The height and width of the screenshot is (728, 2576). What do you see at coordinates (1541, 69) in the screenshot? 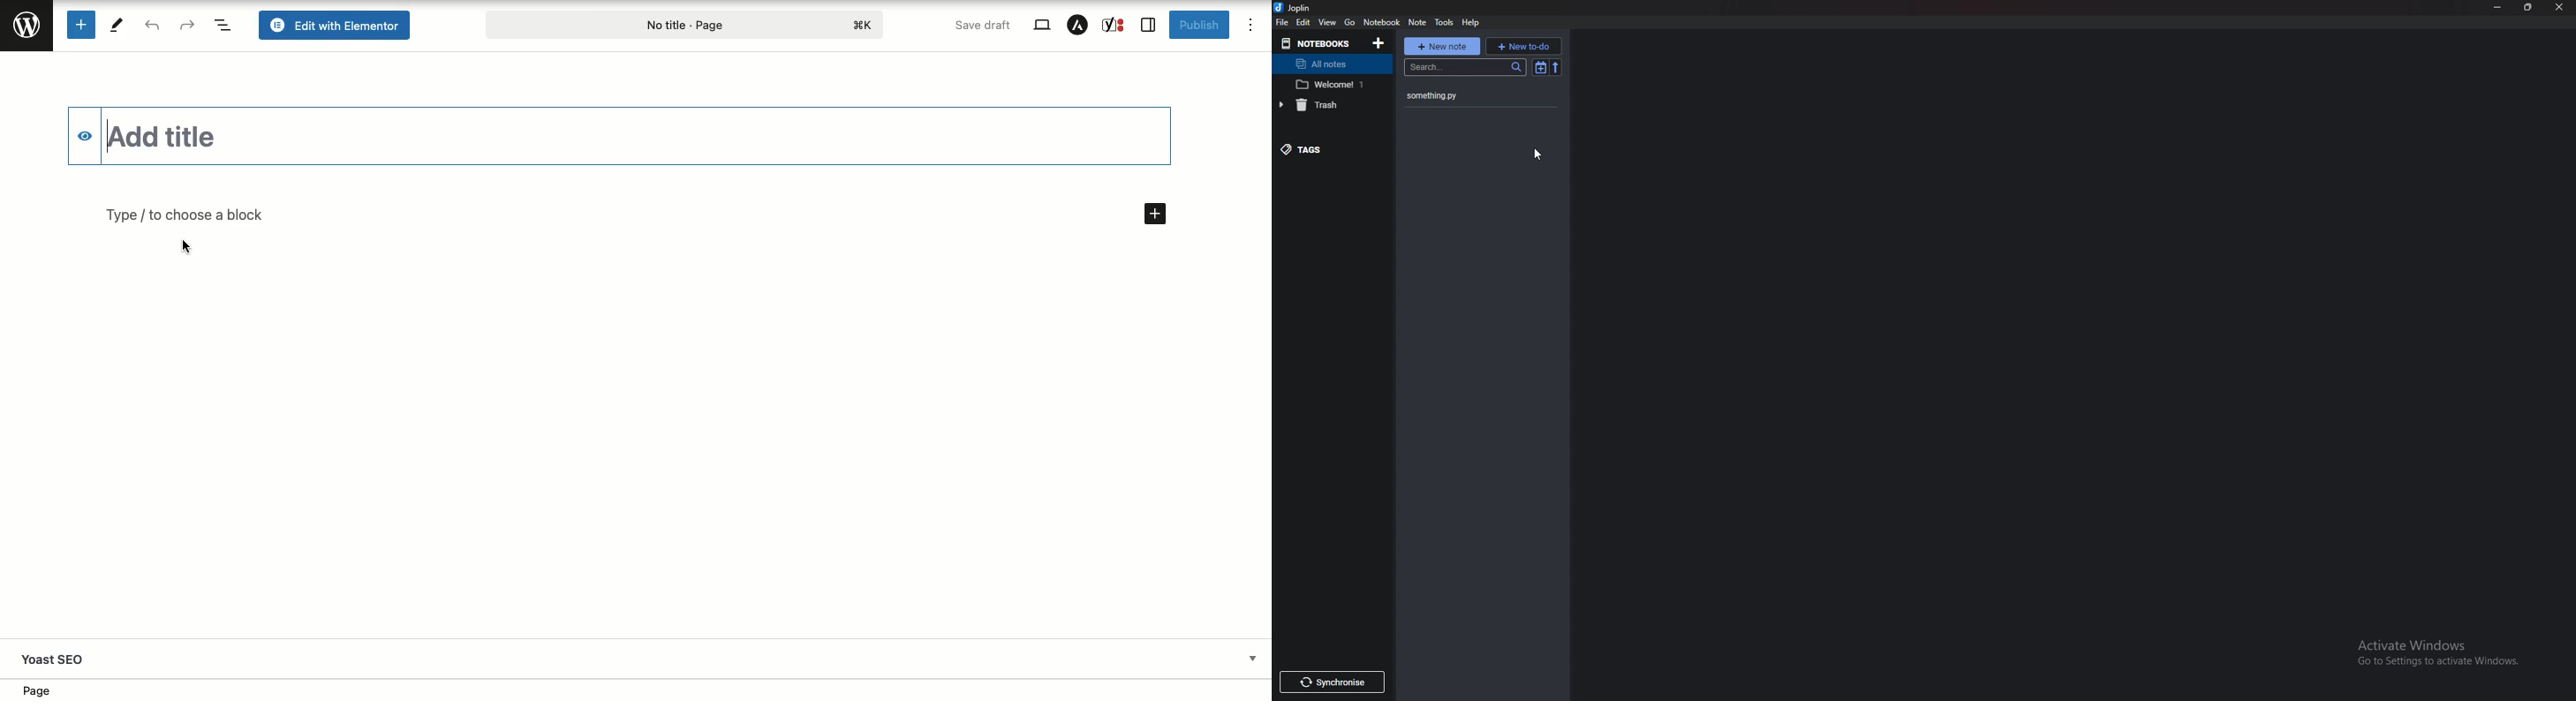
I see `Toggle sort order` at bounding box center [1541, 69].